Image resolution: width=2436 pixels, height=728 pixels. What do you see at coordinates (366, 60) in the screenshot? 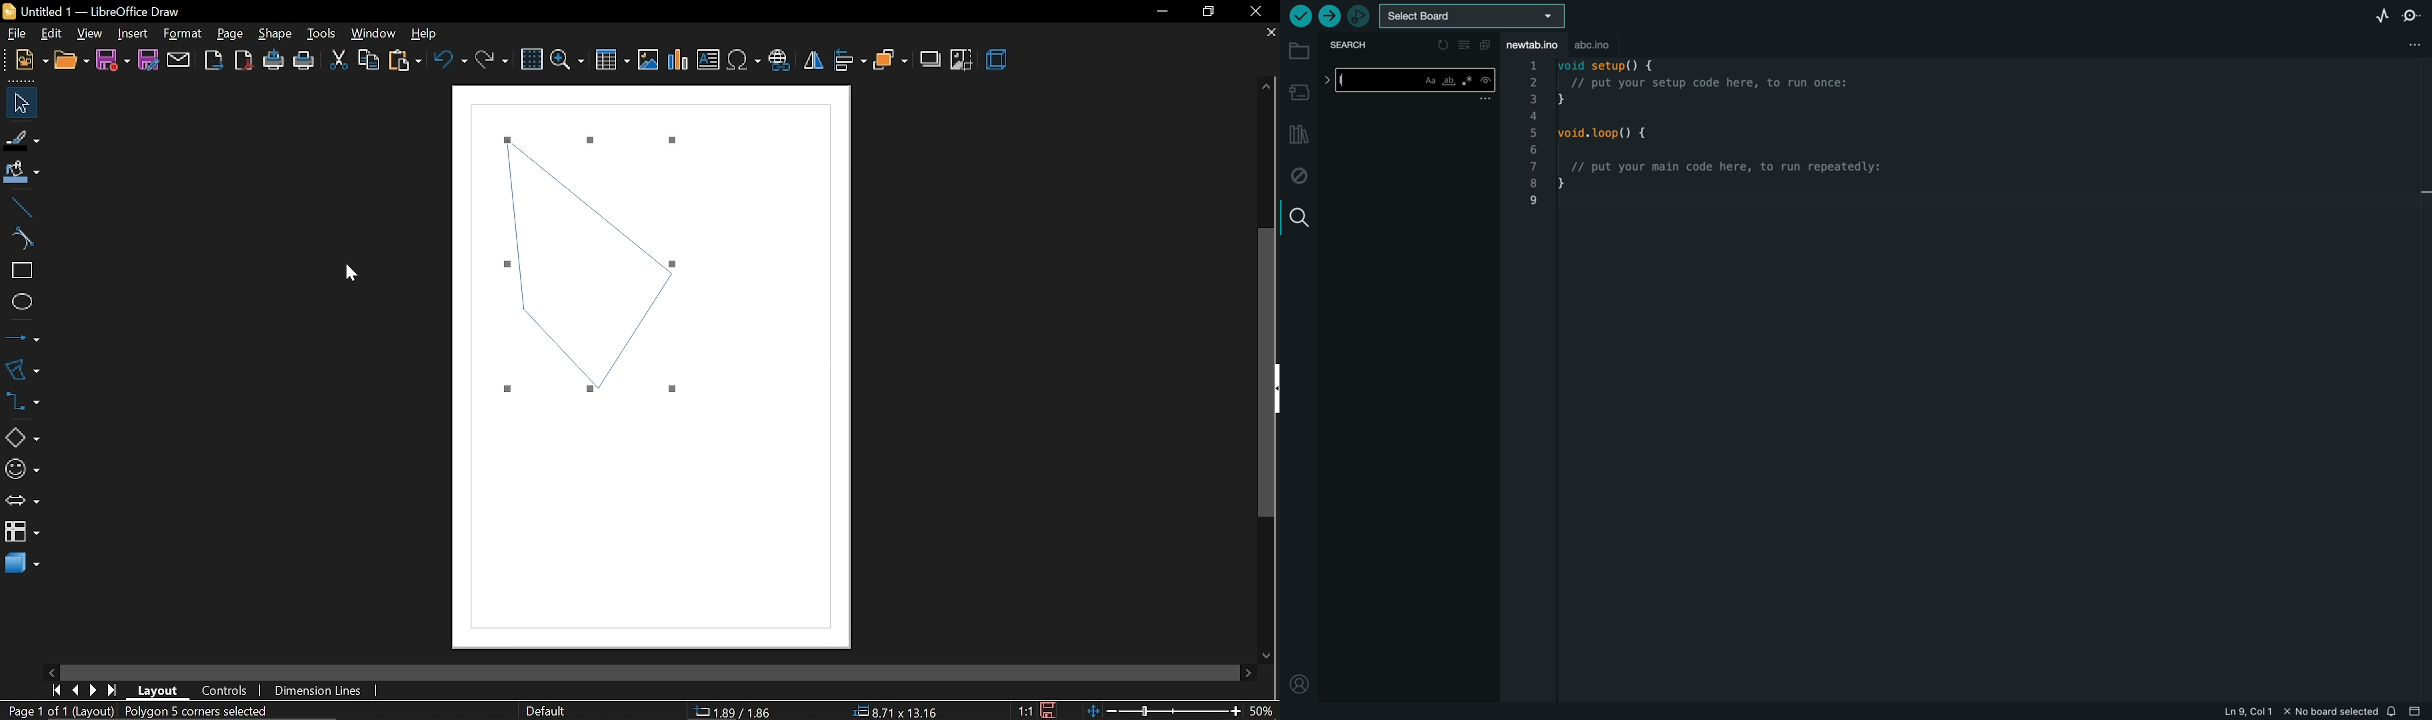
I see `copy` at bounding box center [366, 60].